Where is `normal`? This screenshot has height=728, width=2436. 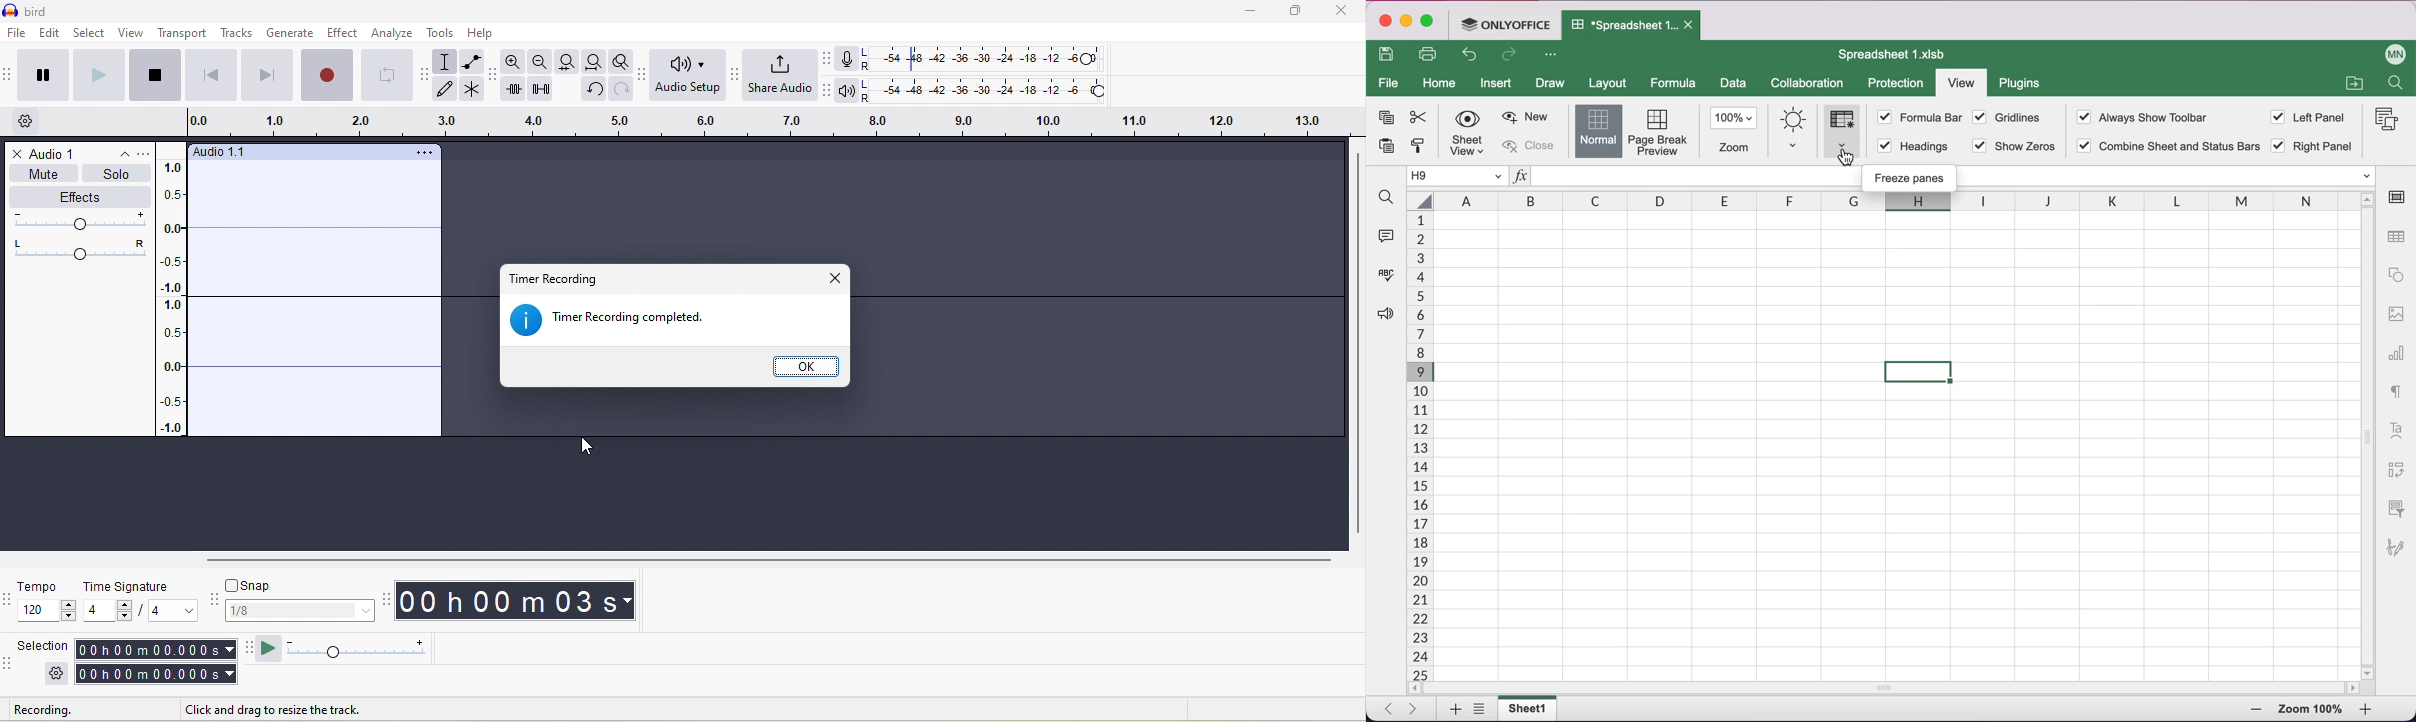
normal is located at coordinates (1596, 131).